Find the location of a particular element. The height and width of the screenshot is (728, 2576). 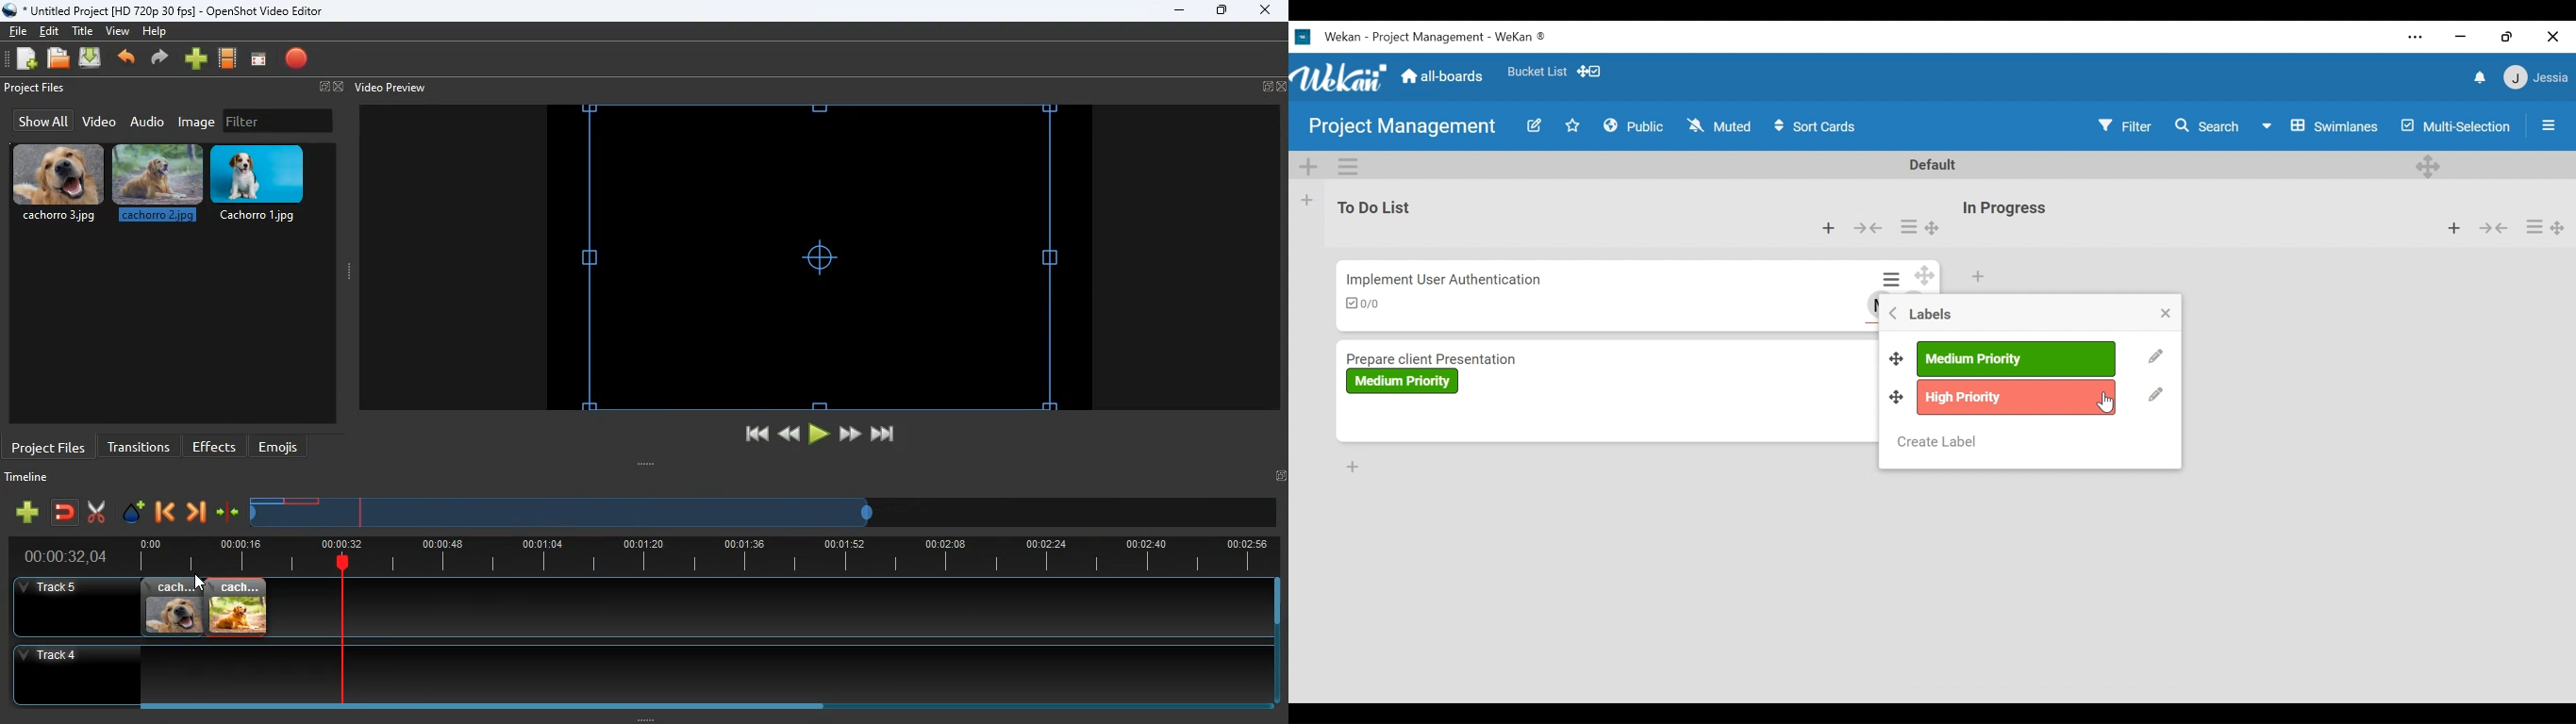

back is located at coordinates (163, 514).